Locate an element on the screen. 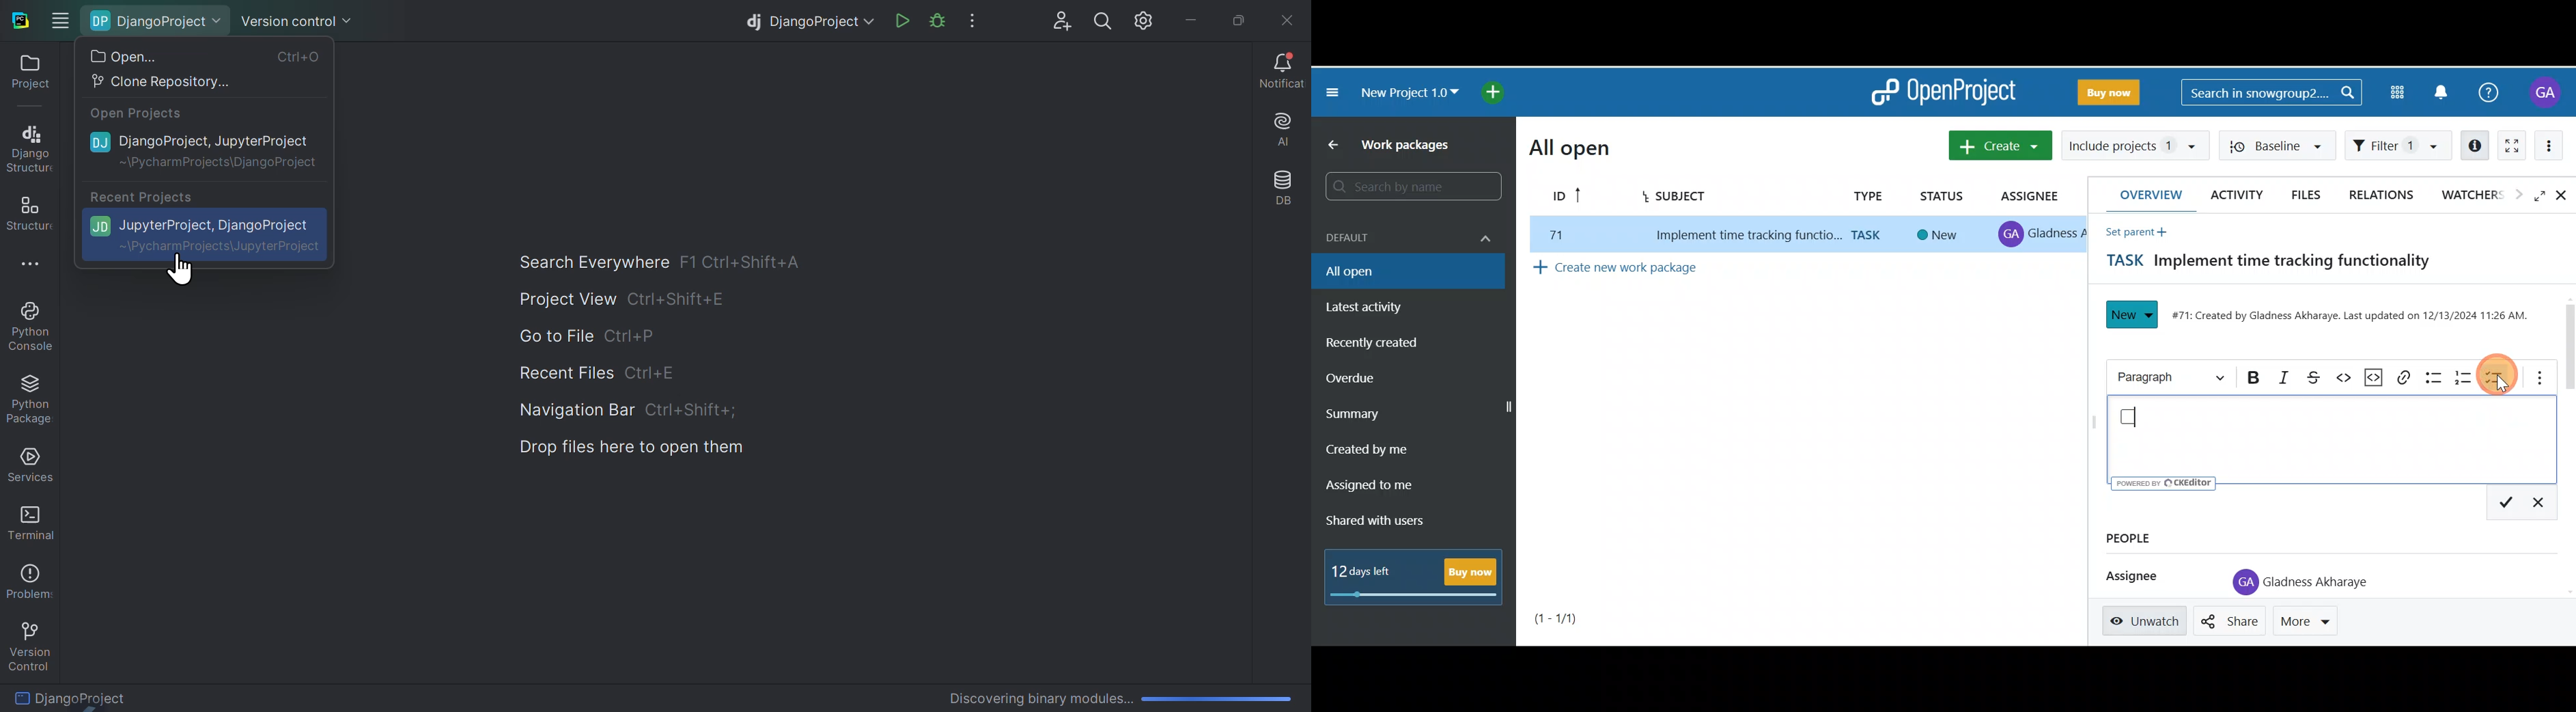 This screenshot has height=728, width=2576. Recently created is located at coordinates (1374, 343).